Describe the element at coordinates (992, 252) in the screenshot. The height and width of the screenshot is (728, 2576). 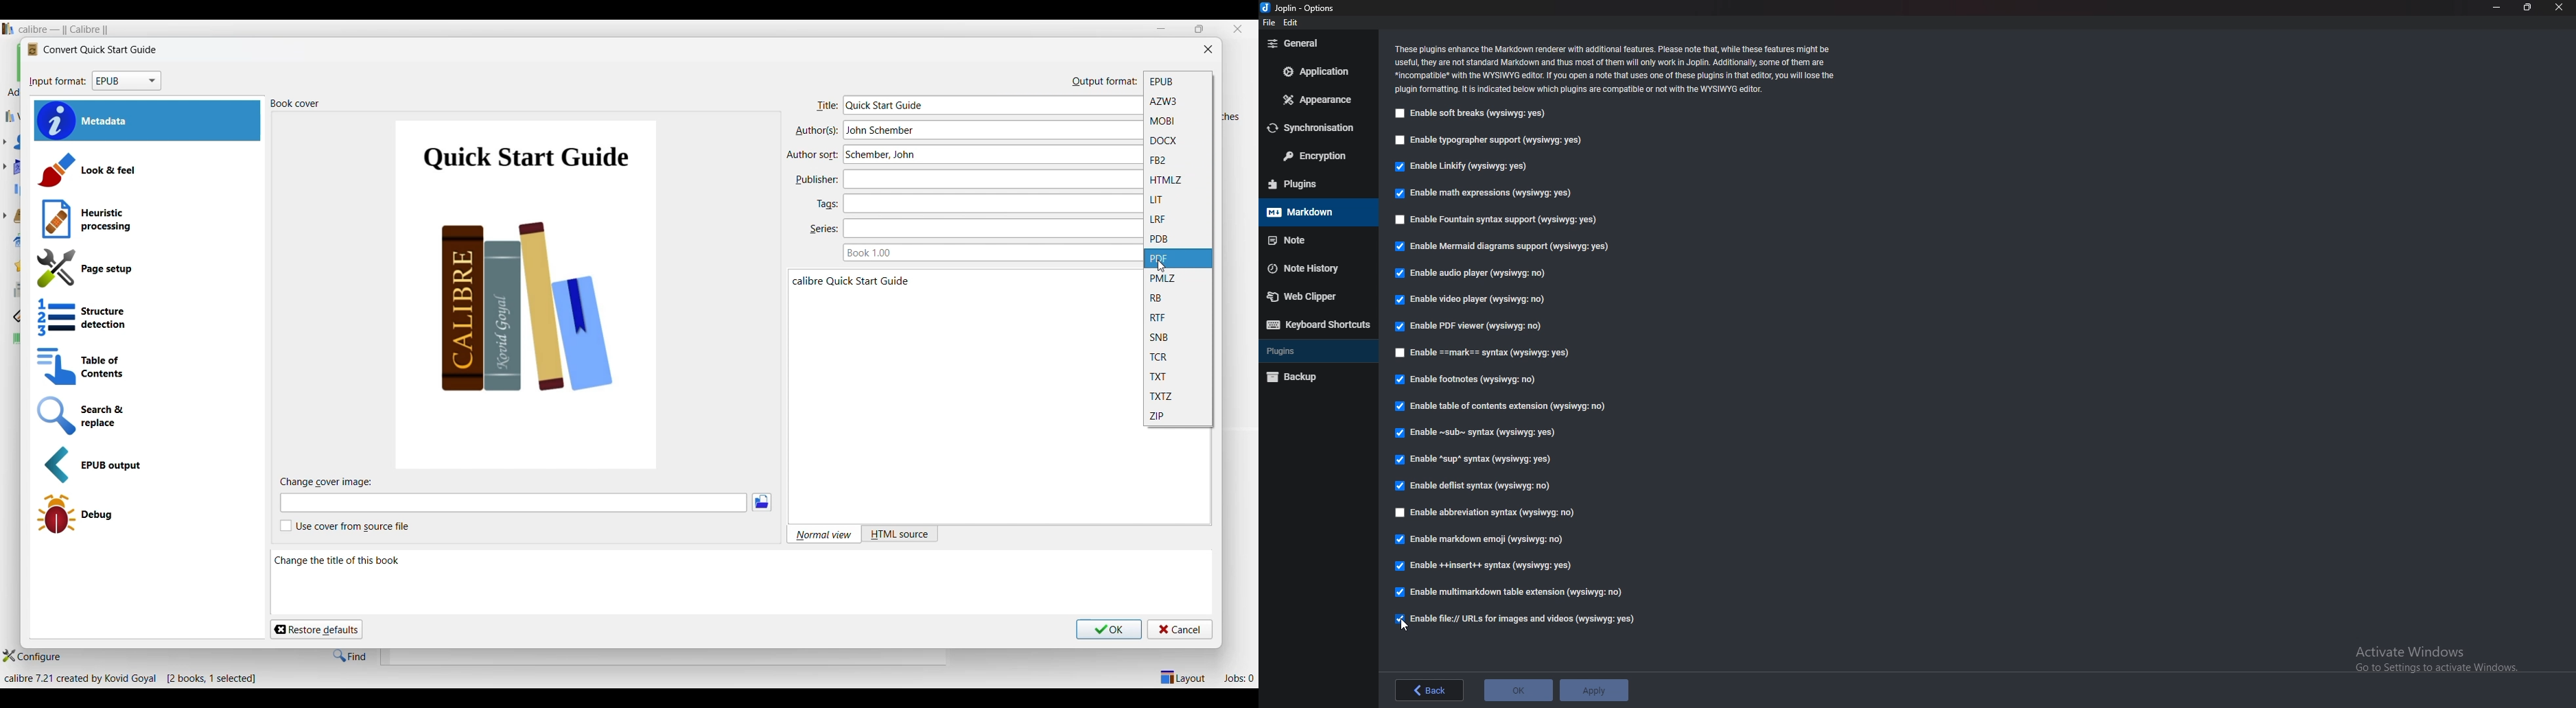
I see `Type in book series` at that location.